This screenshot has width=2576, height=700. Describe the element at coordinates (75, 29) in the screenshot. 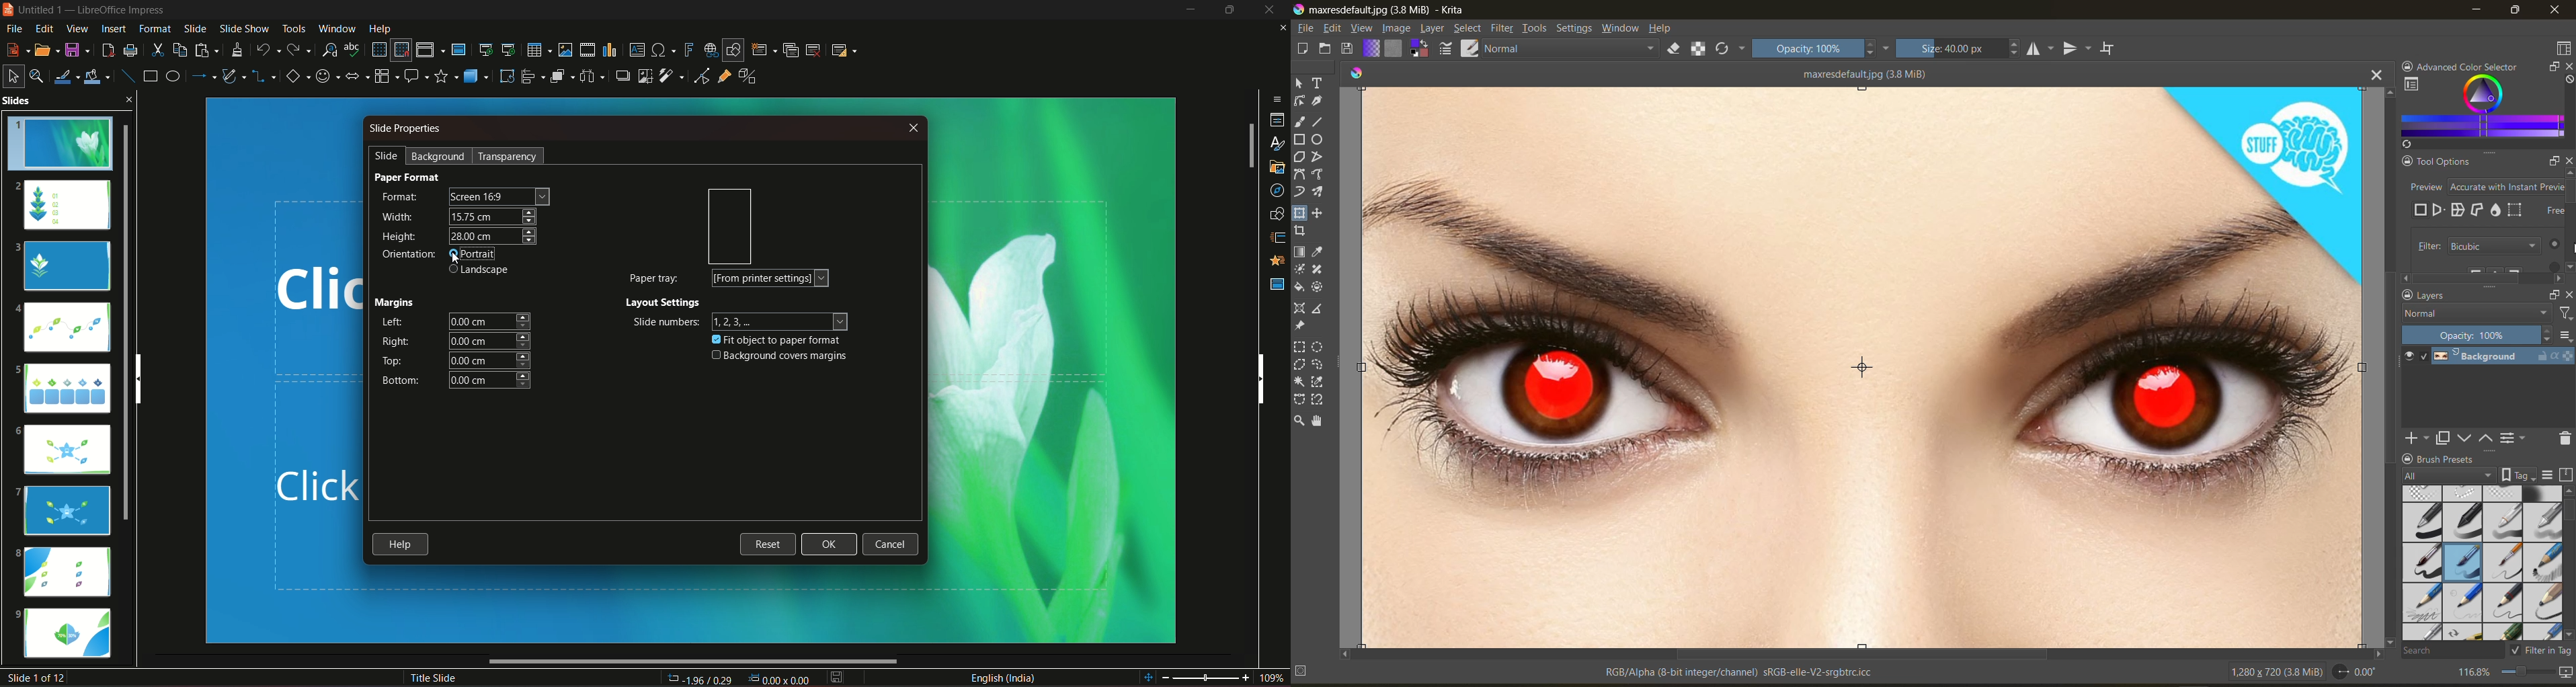

I see `view` at that location.